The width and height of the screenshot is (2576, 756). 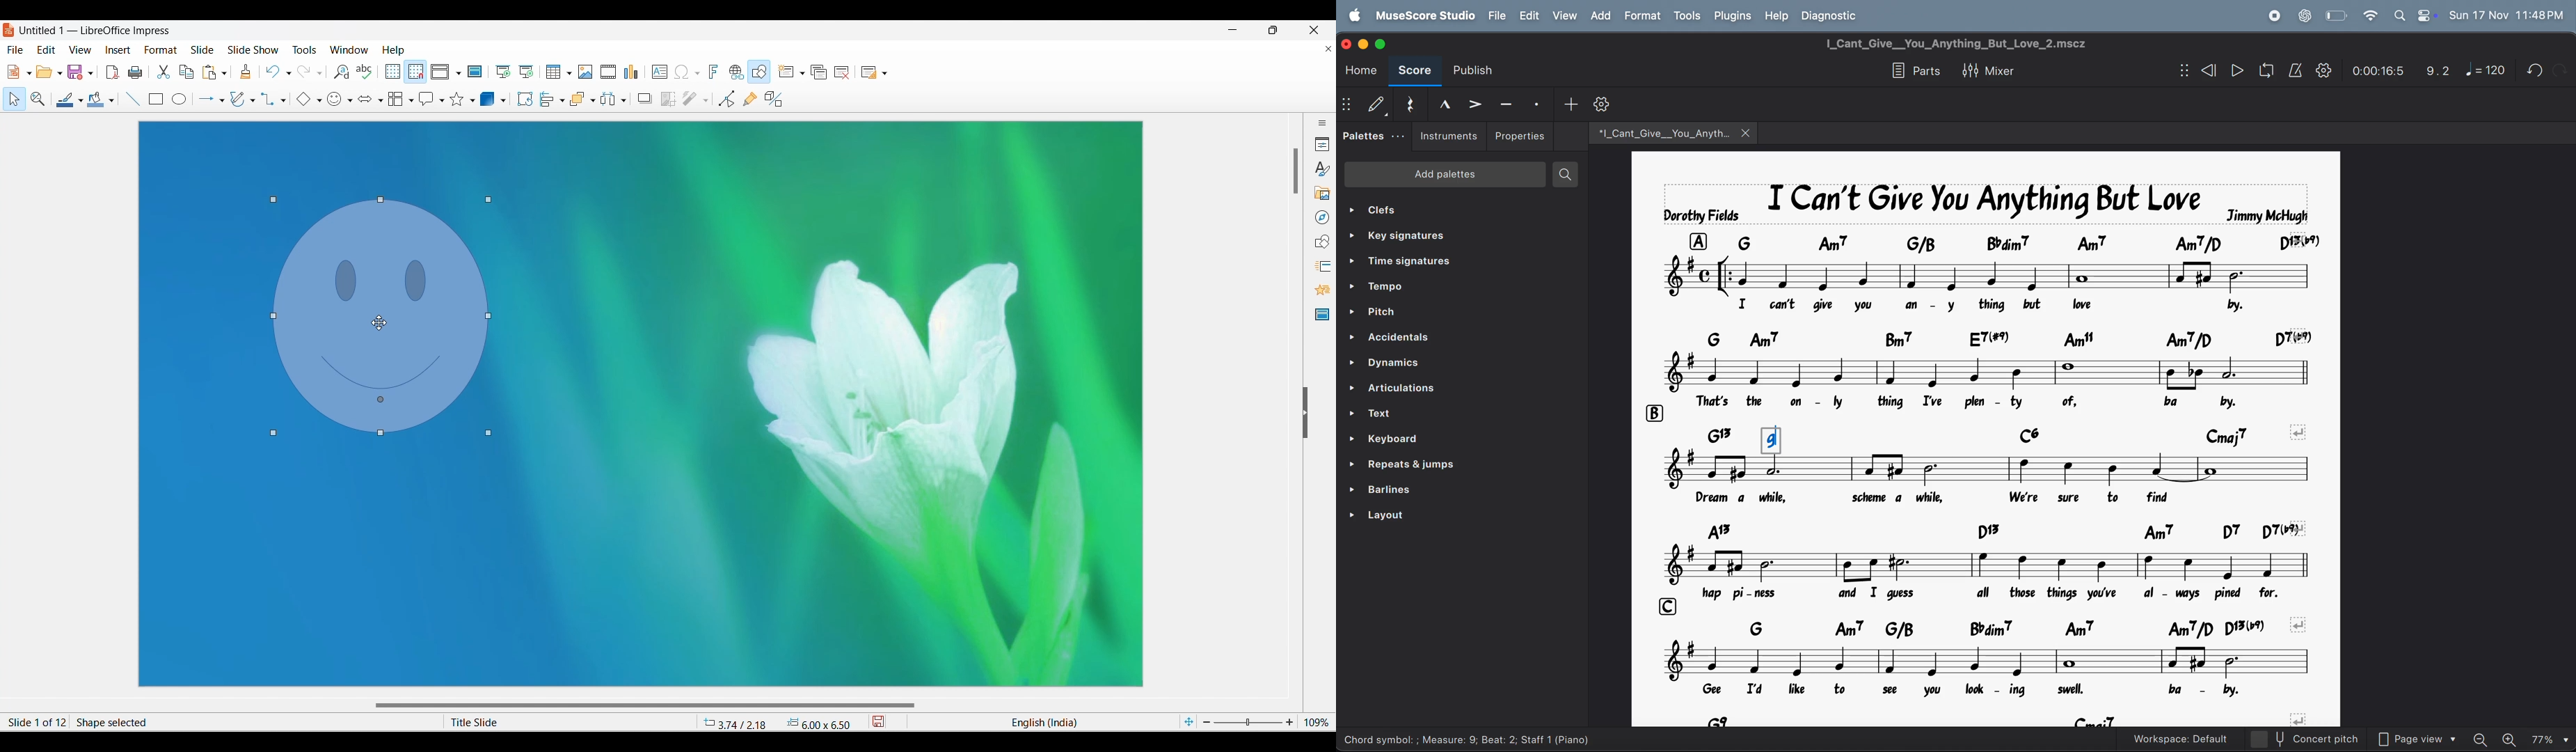 I want to click on 3D shape options, so click(x=503, y=100).